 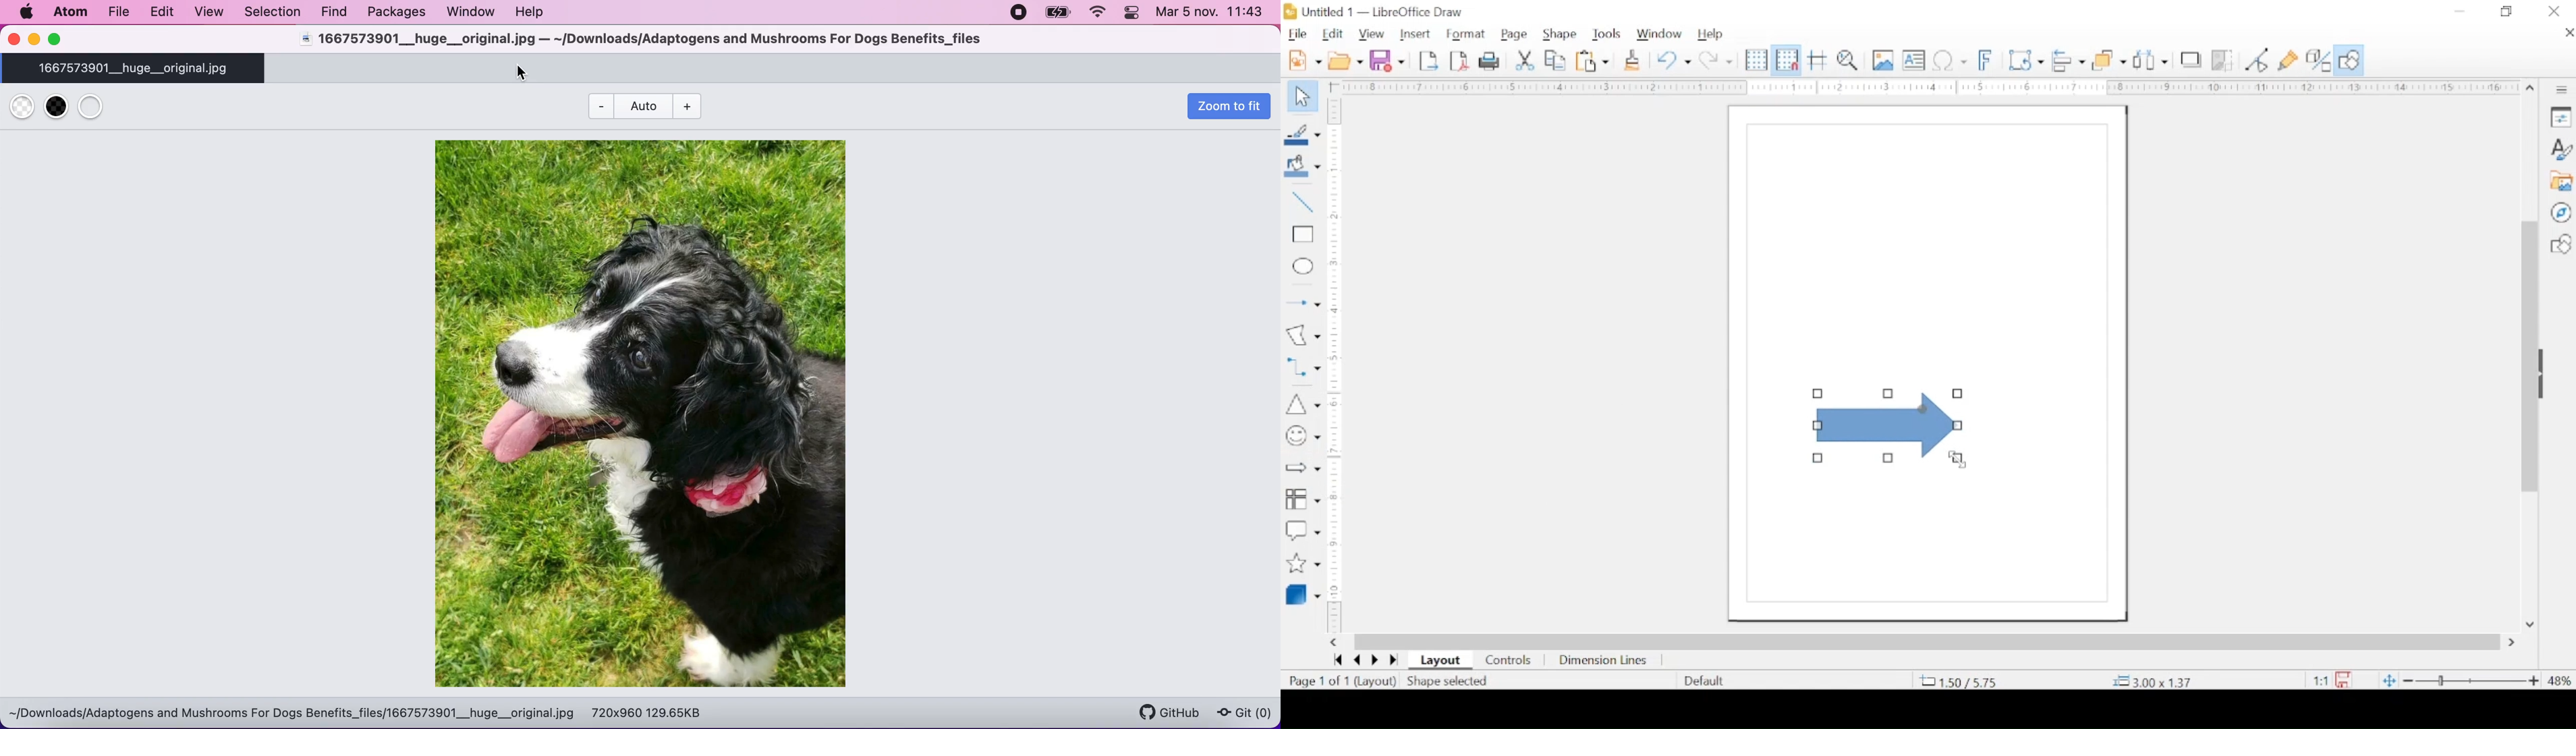 I want to click on zoom level, so click(x=2560, y=682).